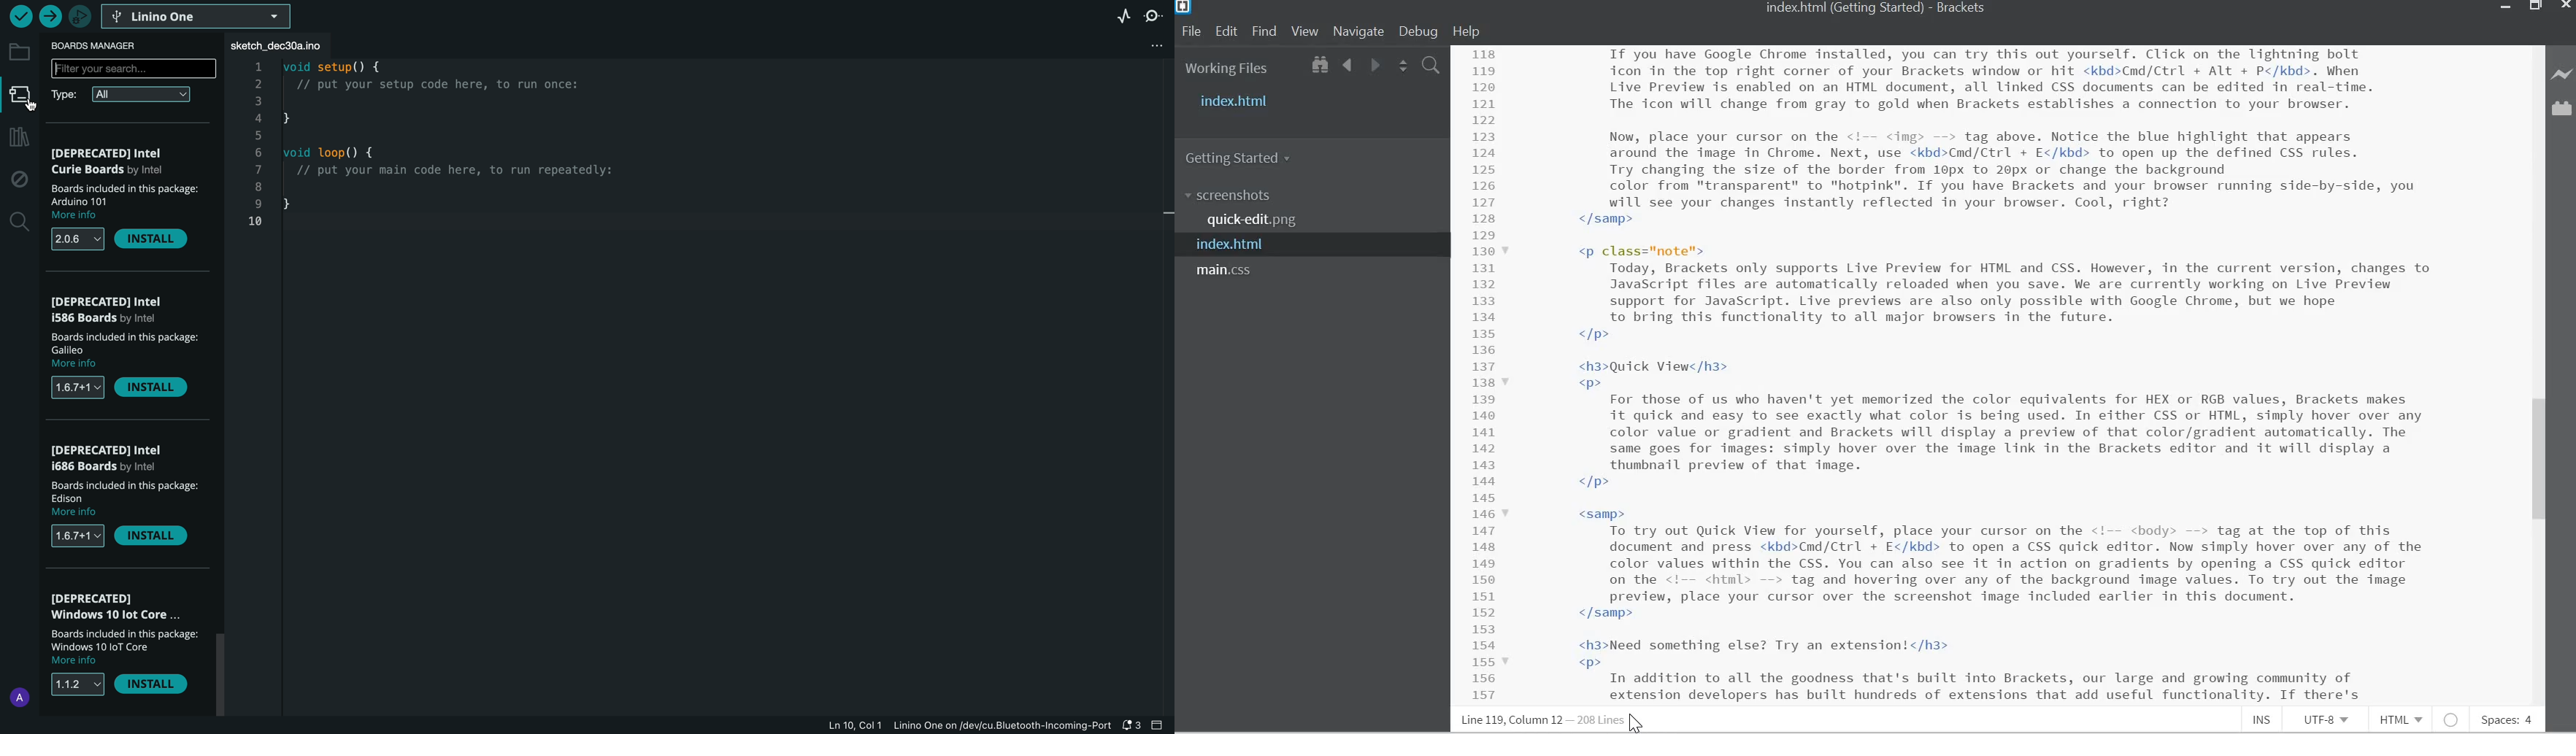 The height and width of the screenshot is (756, 2576). Describe the element at coordinates (2503, 7) in the screenshot. I see `minimize` at that location.